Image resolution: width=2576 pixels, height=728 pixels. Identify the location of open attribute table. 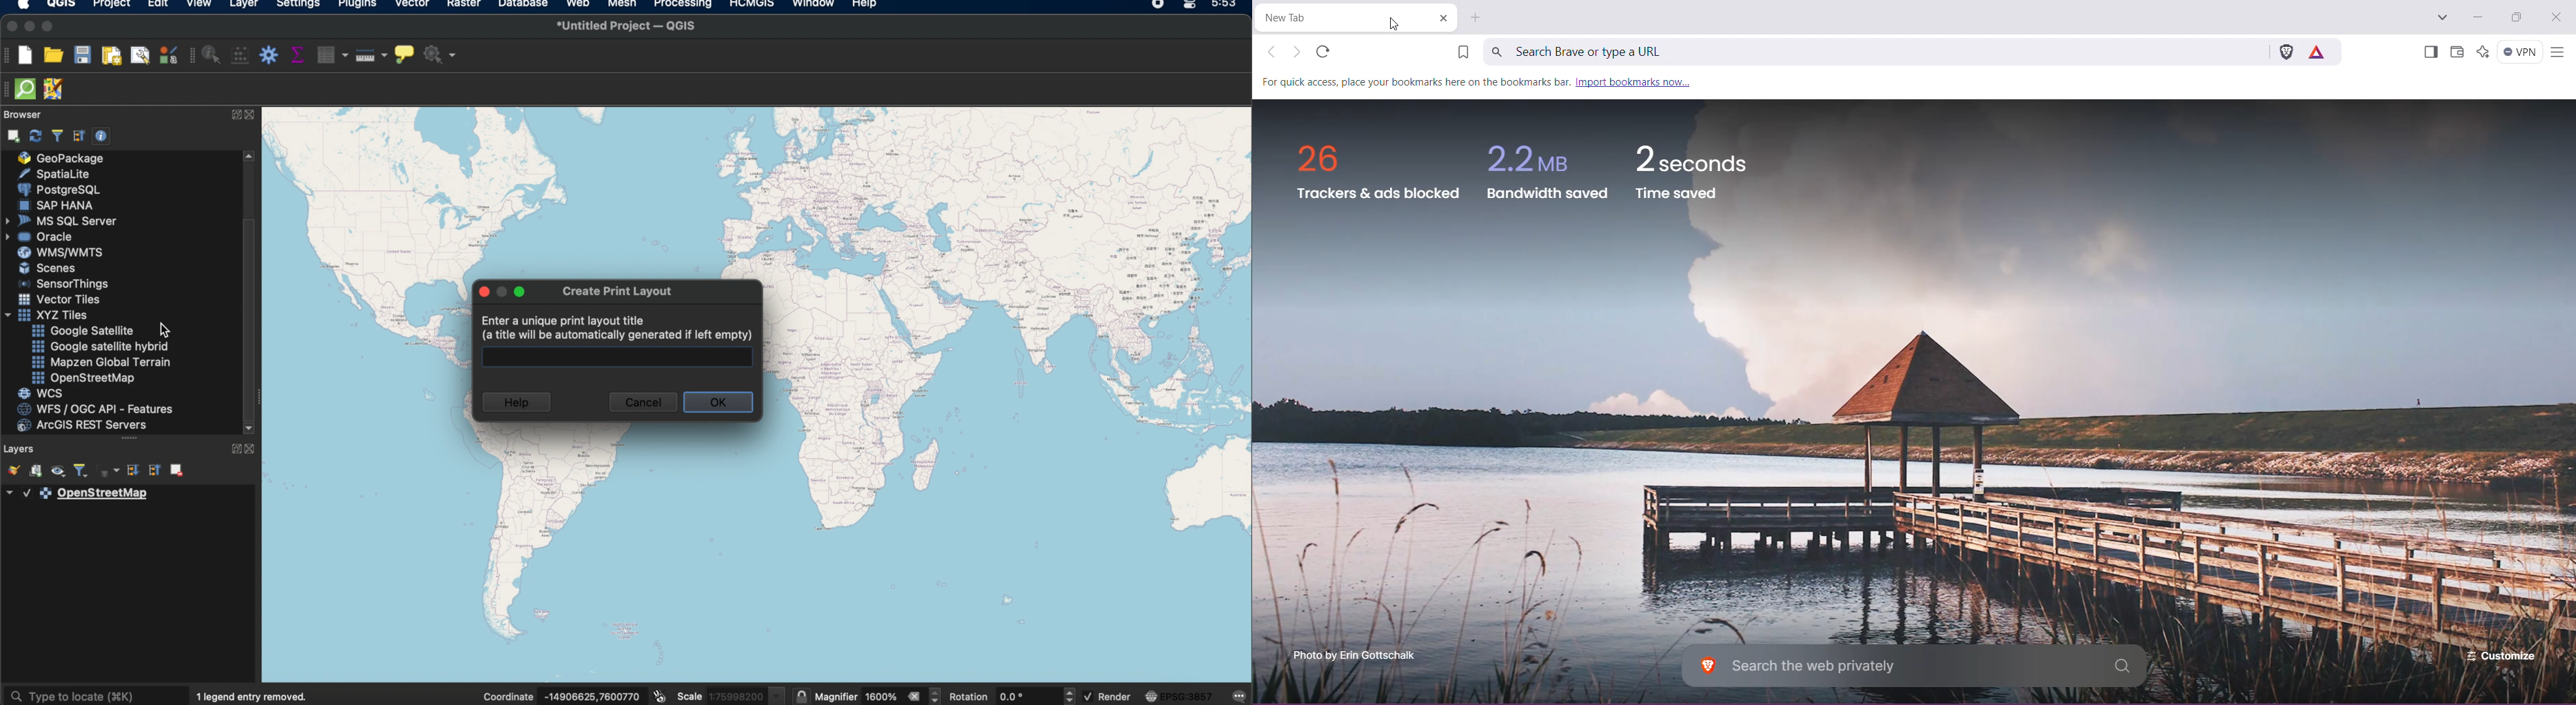
(332, 55).